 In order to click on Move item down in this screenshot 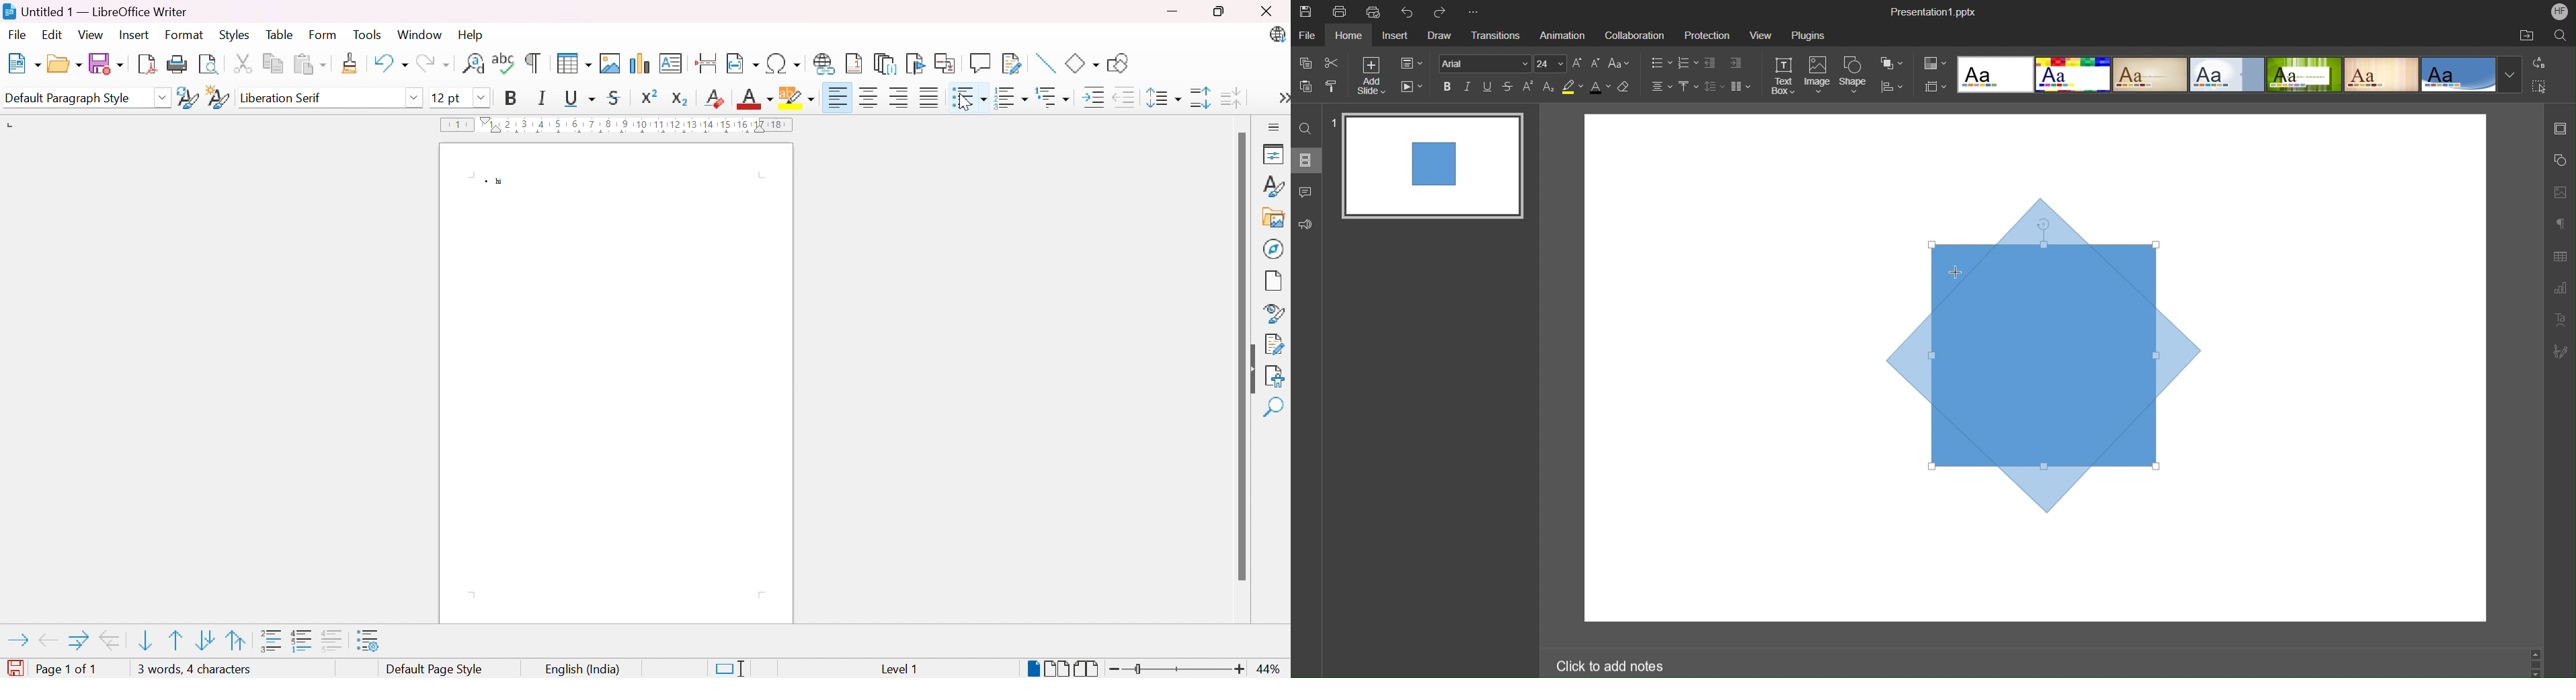, I will do `click(146, 640)`.